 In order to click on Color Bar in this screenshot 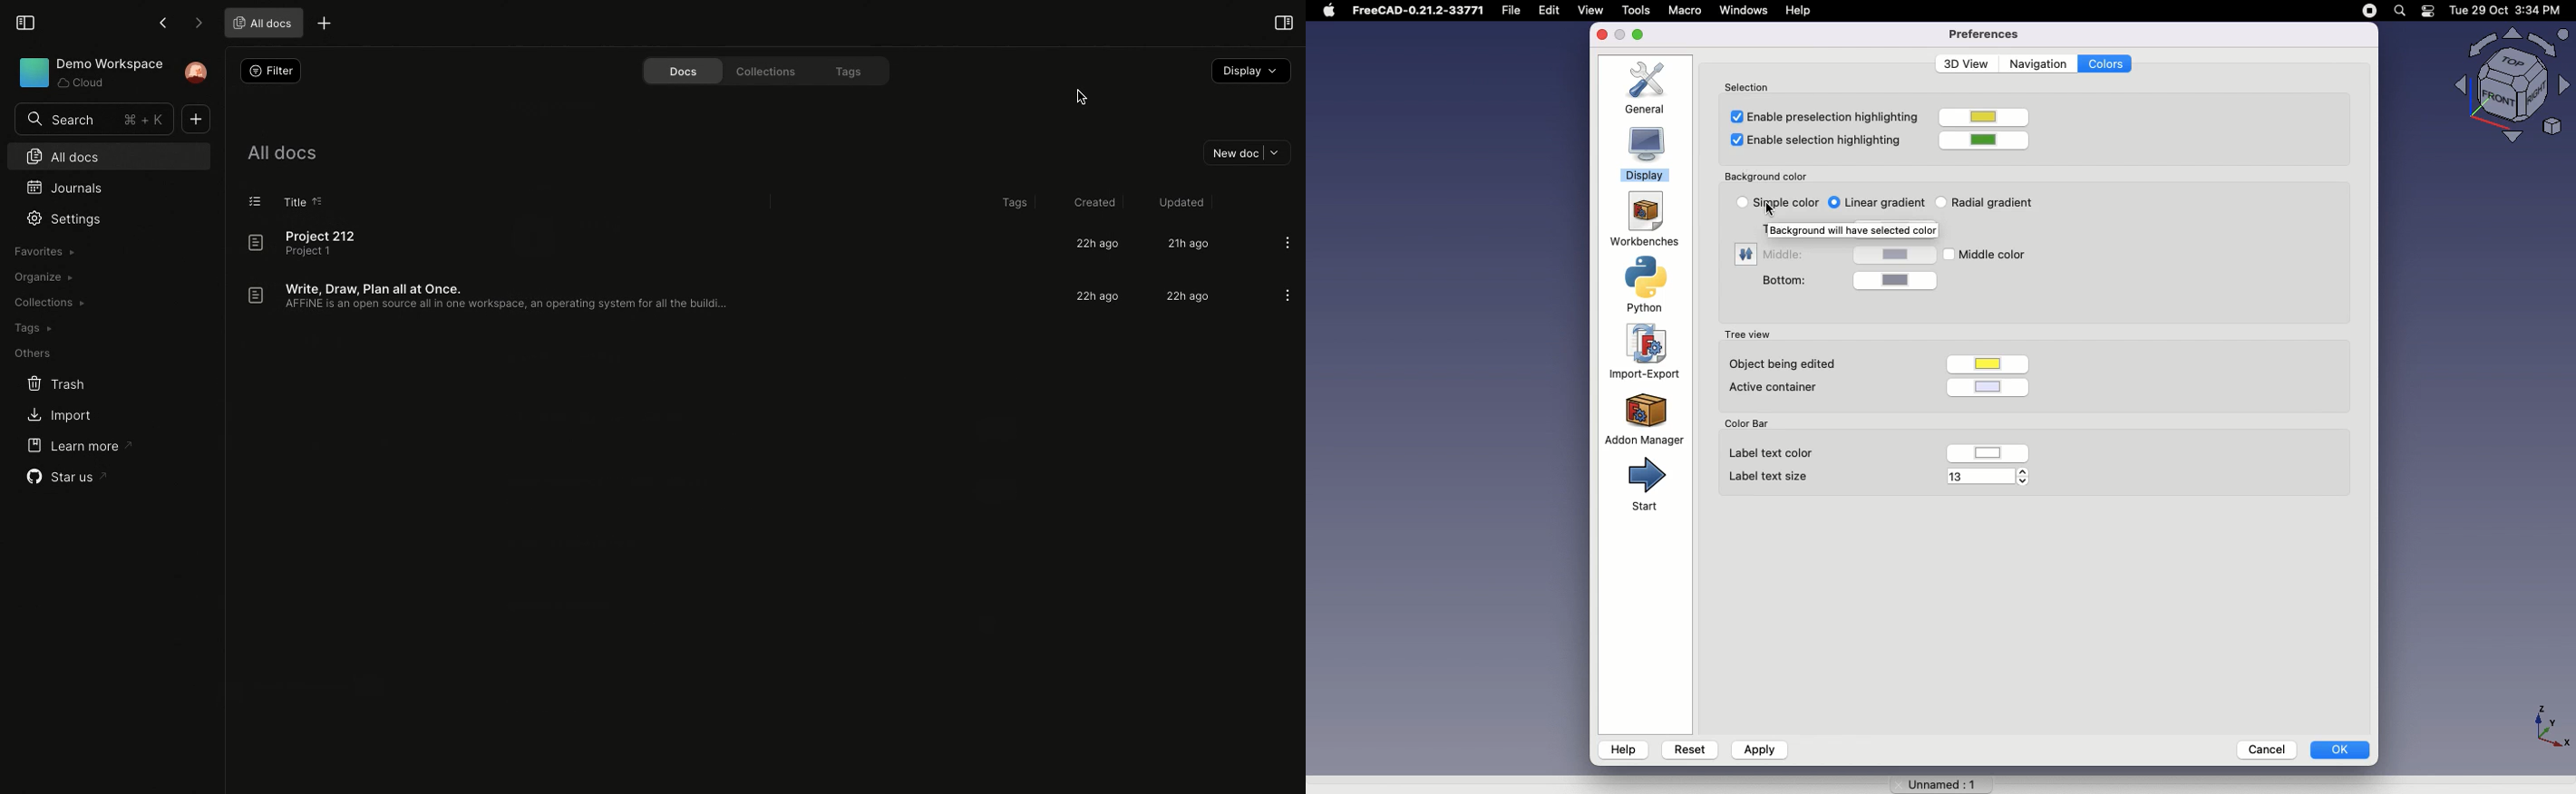, I will do `click(1754, 423)`.